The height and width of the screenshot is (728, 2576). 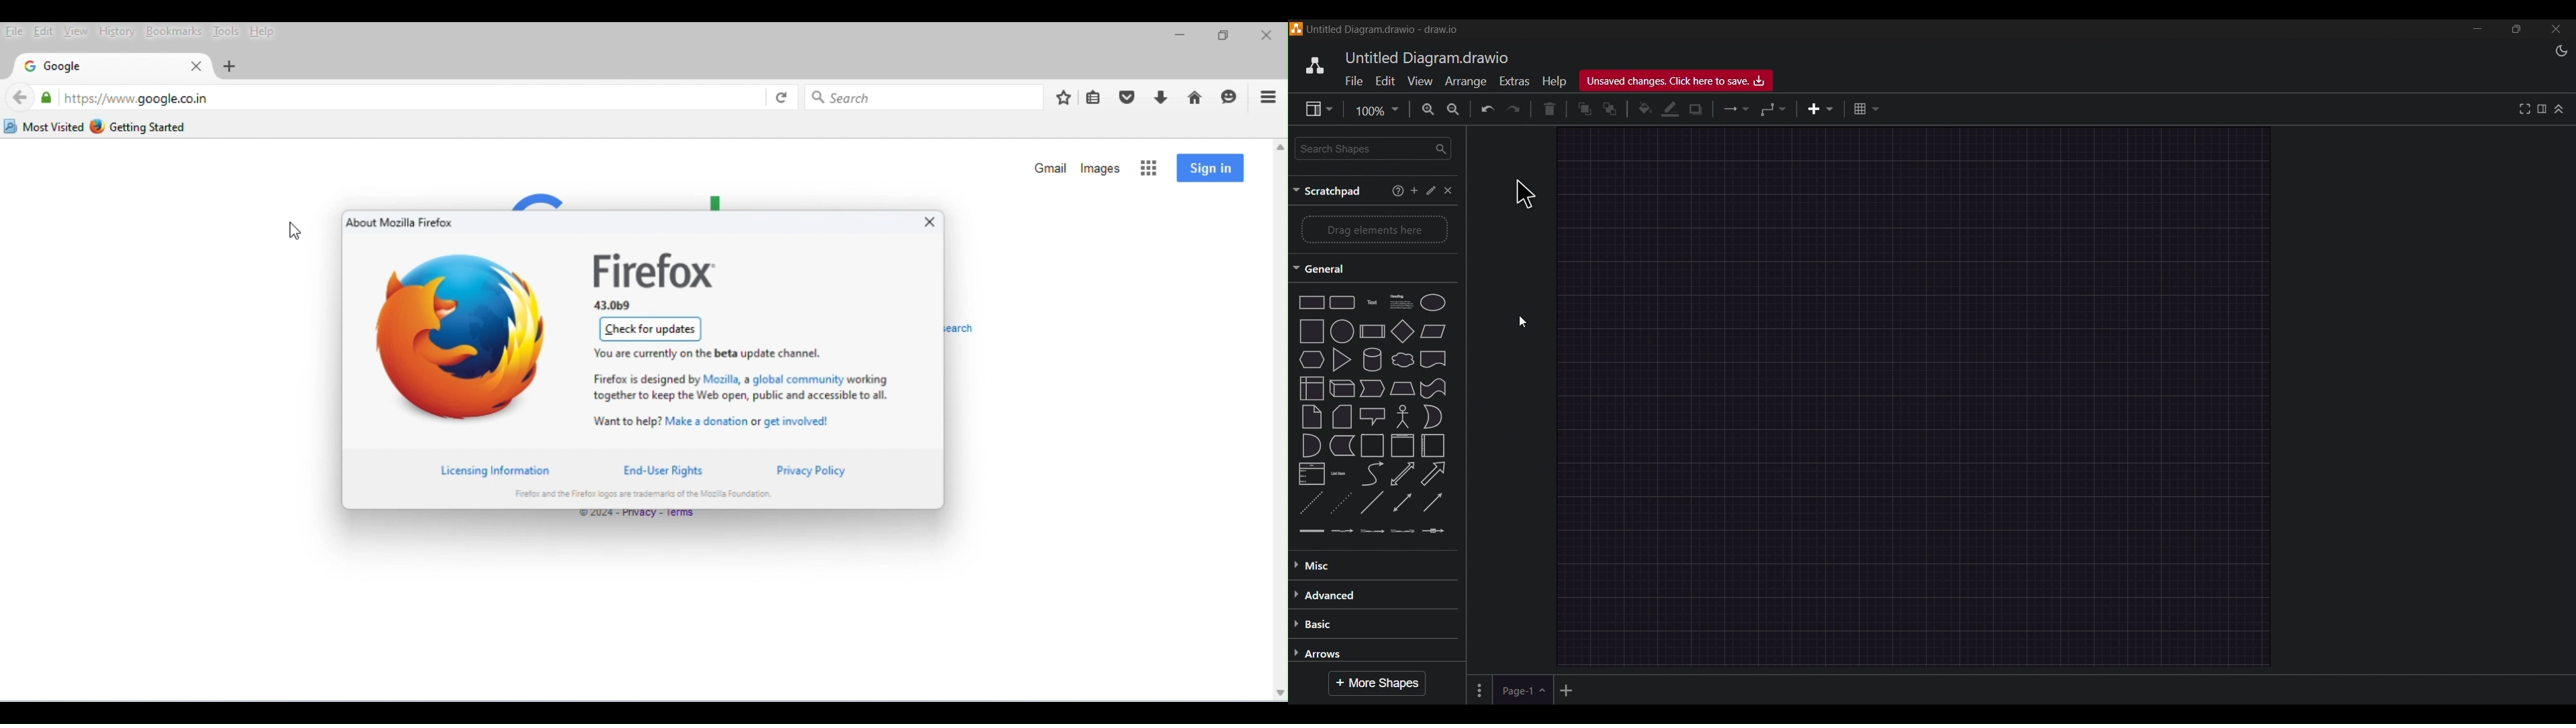 I want to click on information on mozilla, so click(x=739, y=387).